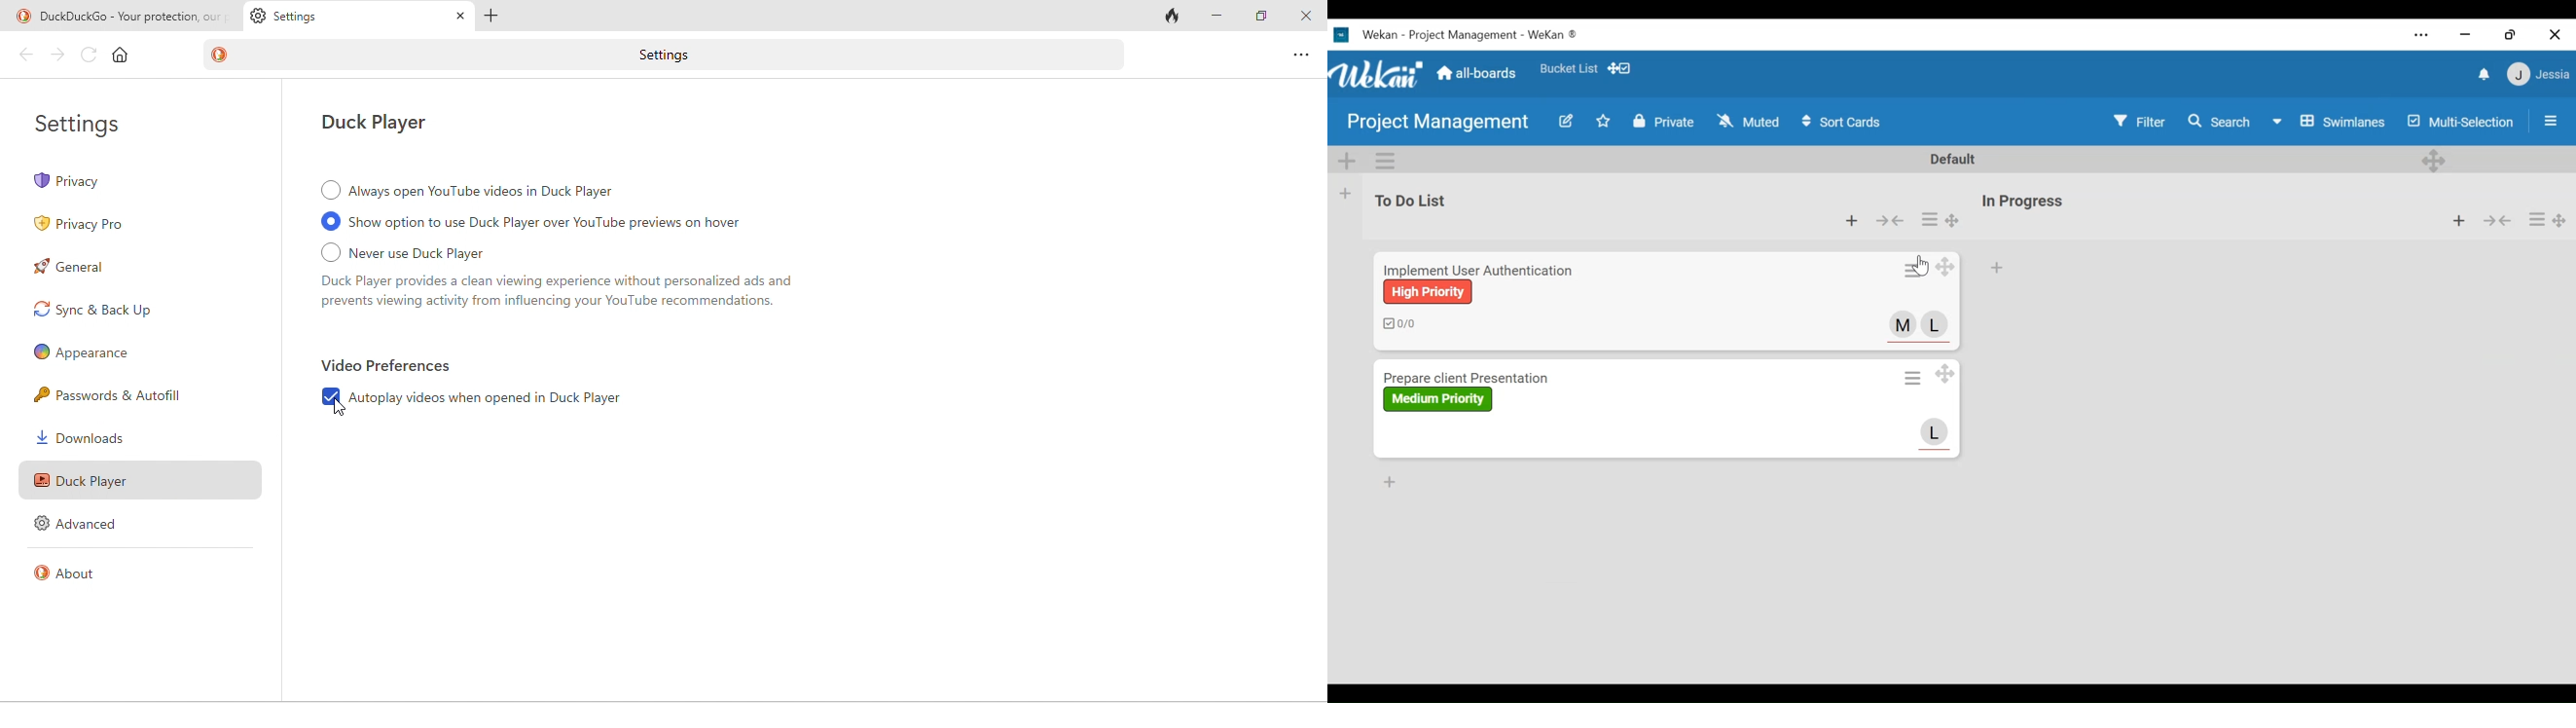 The width and height of the screenshot is (2576, 728). Describe the element at coordinates (1850, 221) in the screenshot. I see `Add card to top of the list` at that location.